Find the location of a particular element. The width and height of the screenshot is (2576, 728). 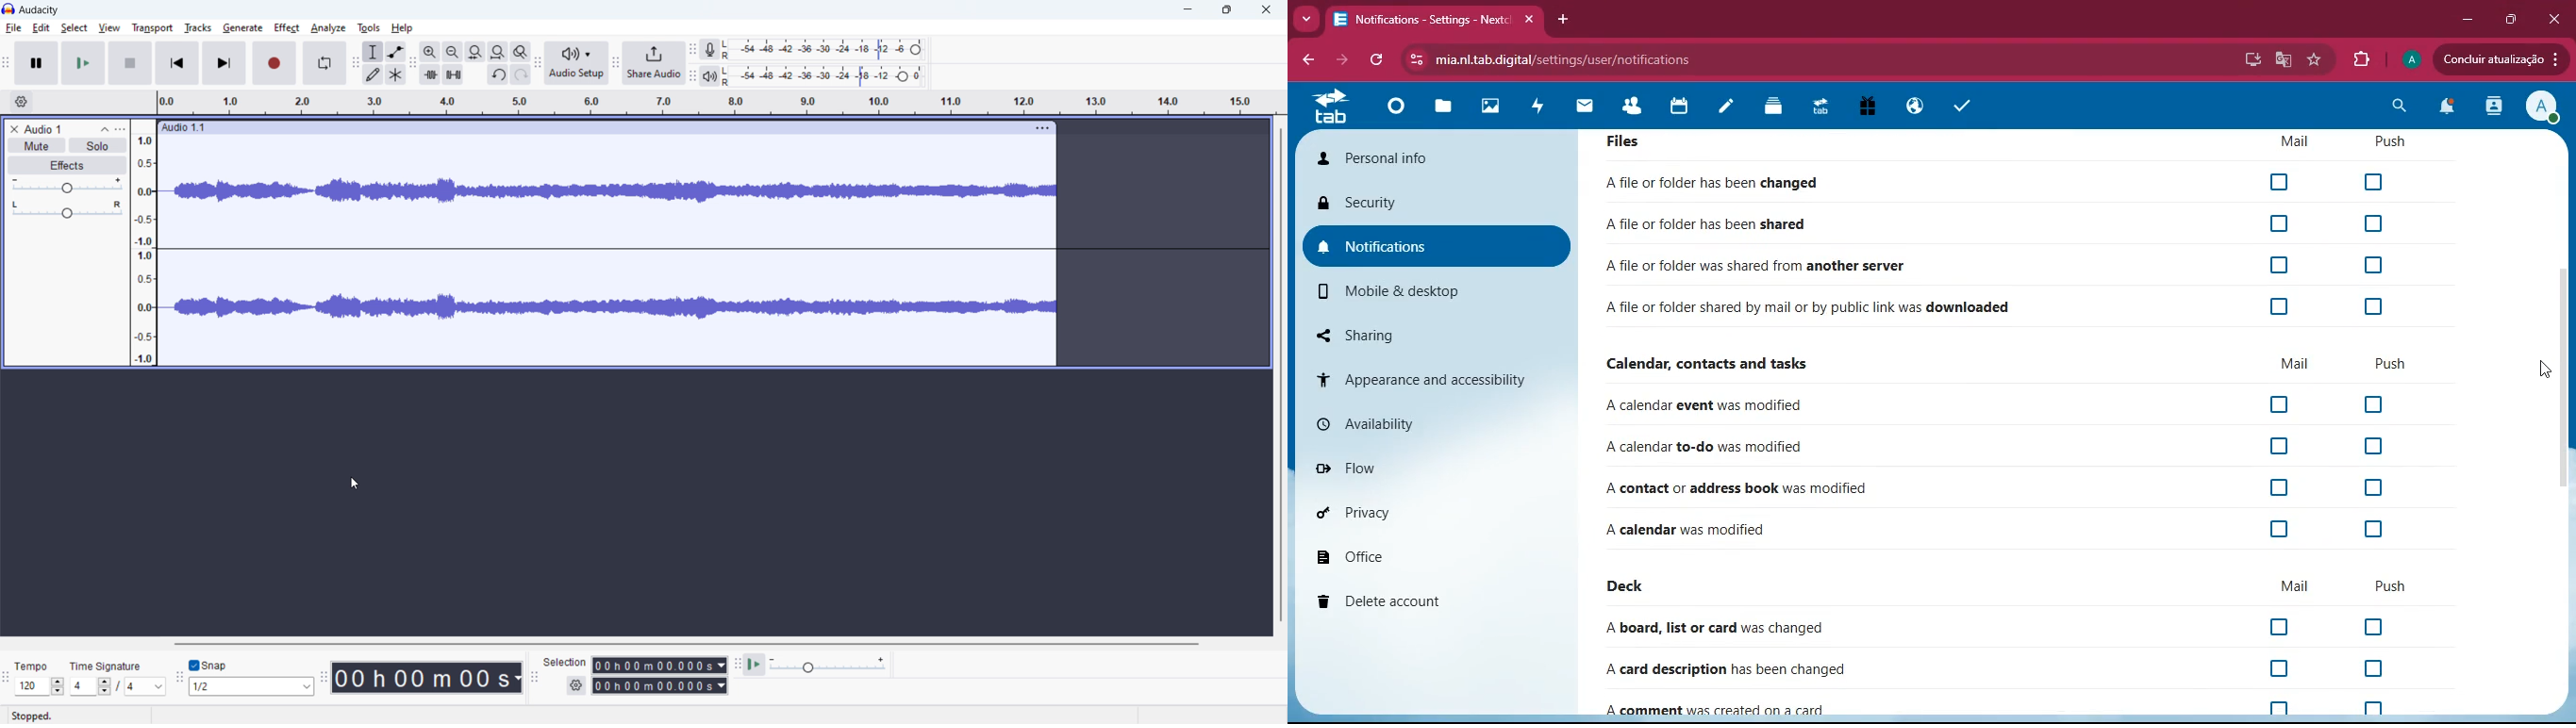

envelop  tool is located at coordinates (396, 52).